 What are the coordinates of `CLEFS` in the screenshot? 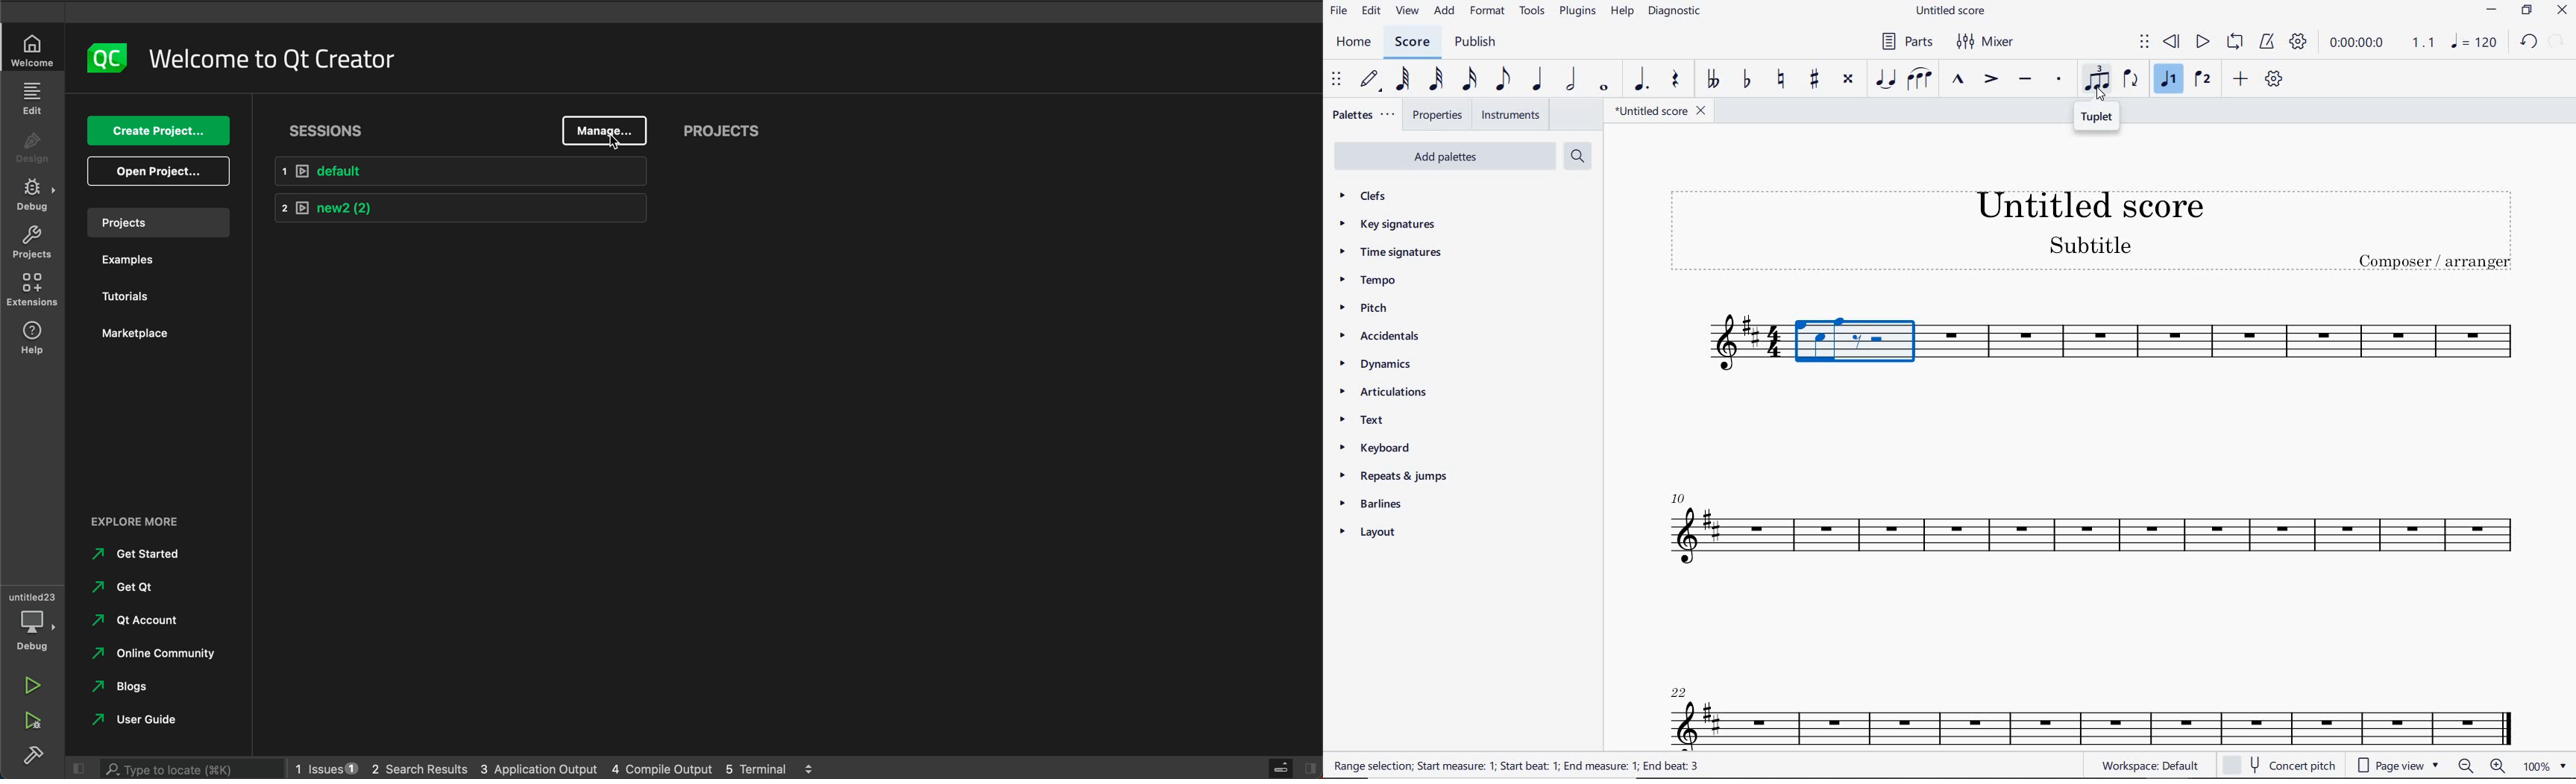 It's located at (1375, 198).